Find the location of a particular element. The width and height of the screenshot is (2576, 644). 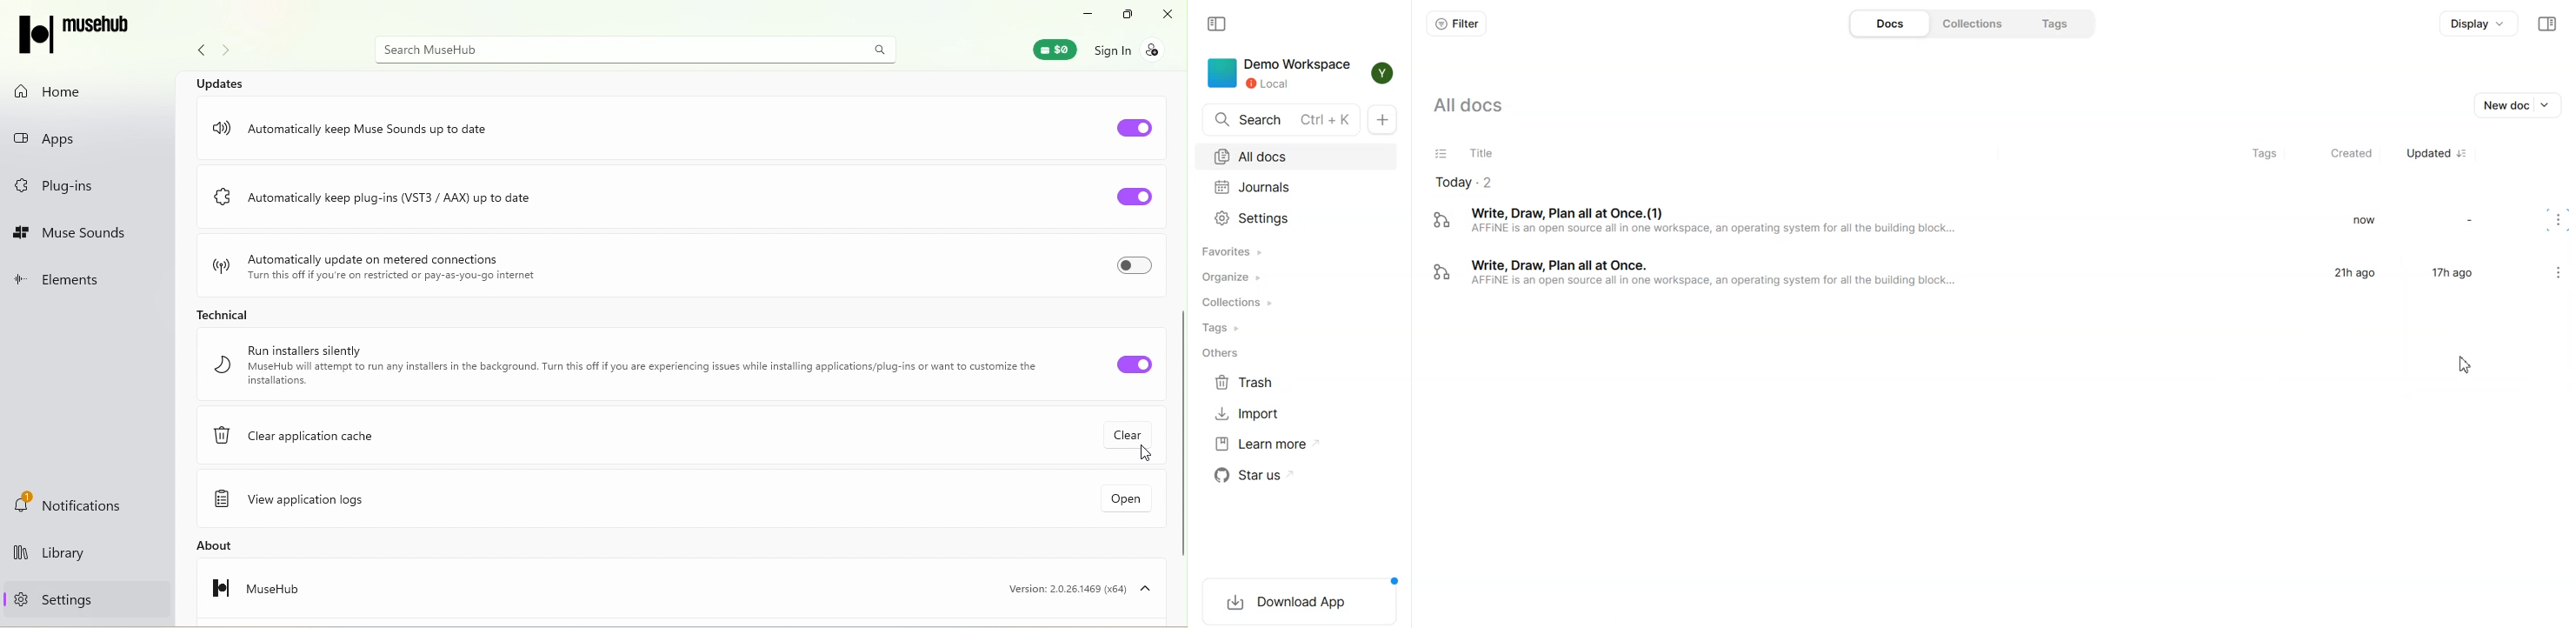

Scroll bar is located at coordinates (1181, 347).